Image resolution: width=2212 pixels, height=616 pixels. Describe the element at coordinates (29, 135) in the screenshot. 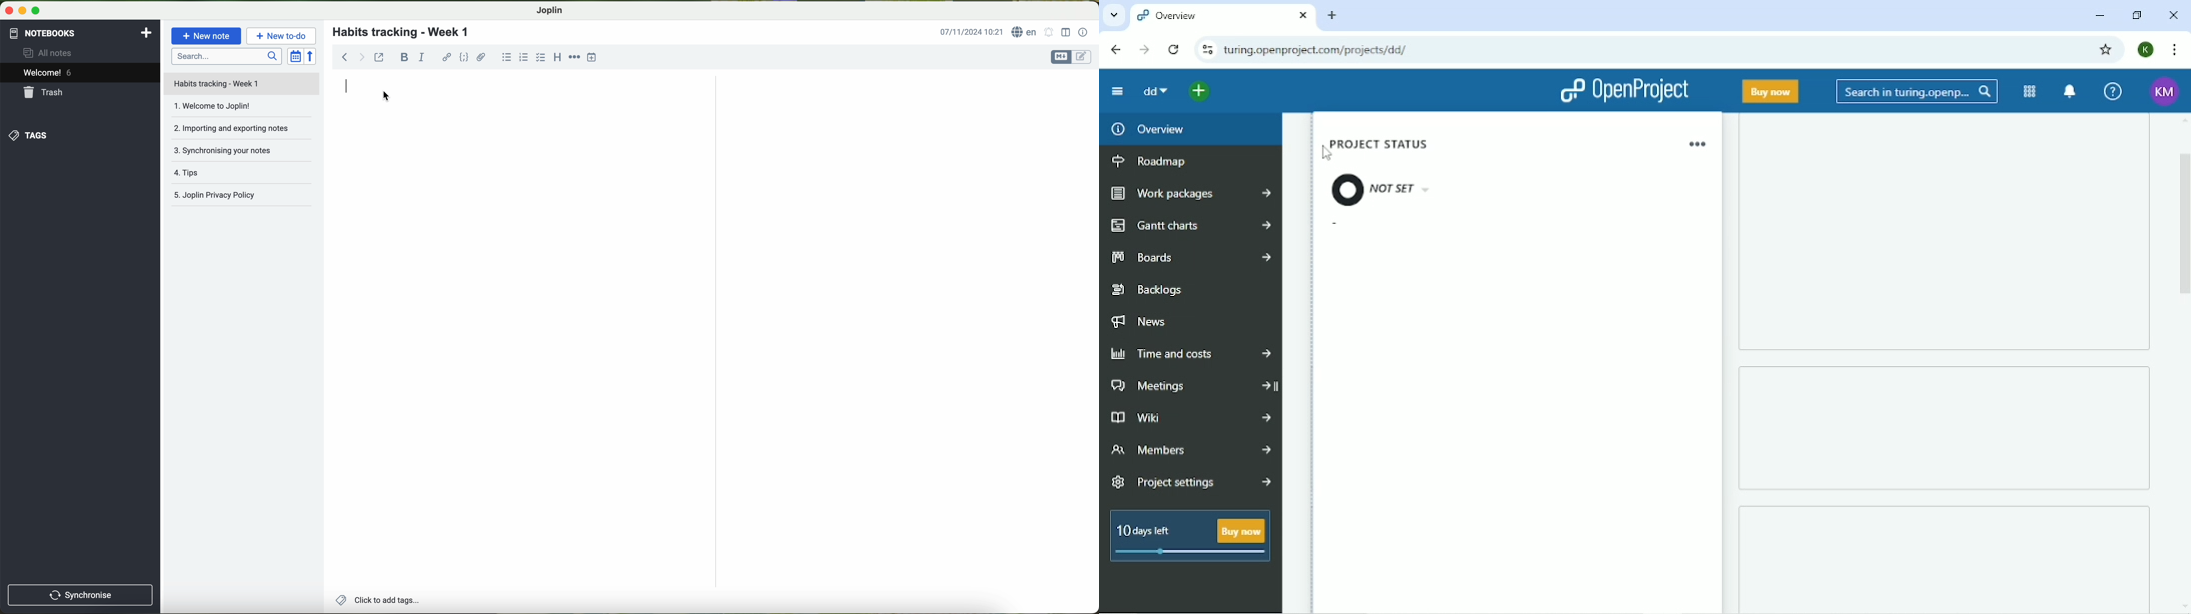

I see `tags` at that location.